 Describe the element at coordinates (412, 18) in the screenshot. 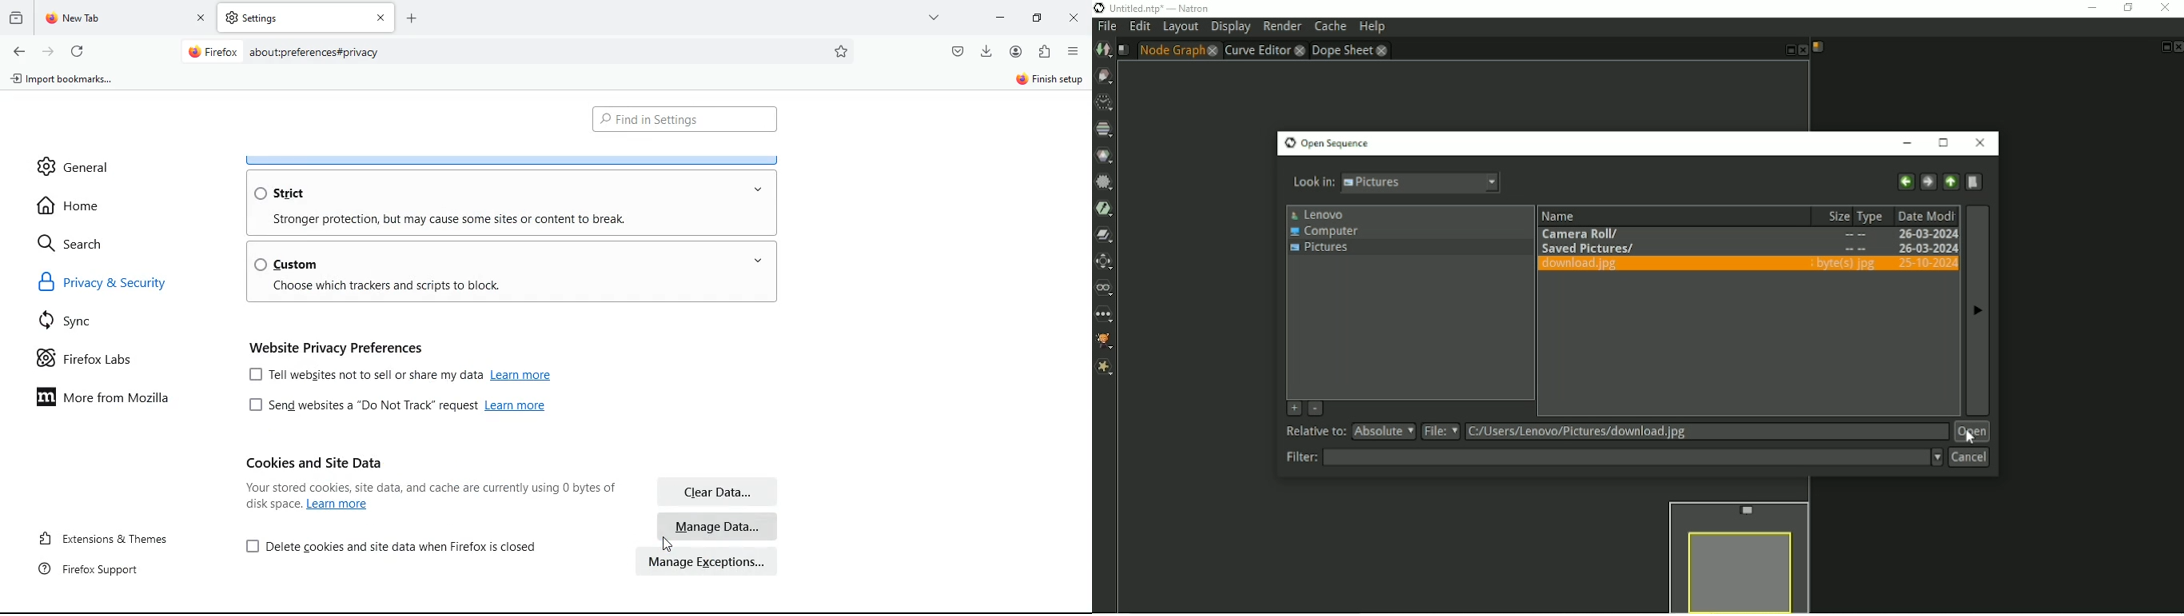

I see `Add new Tab` at that location.